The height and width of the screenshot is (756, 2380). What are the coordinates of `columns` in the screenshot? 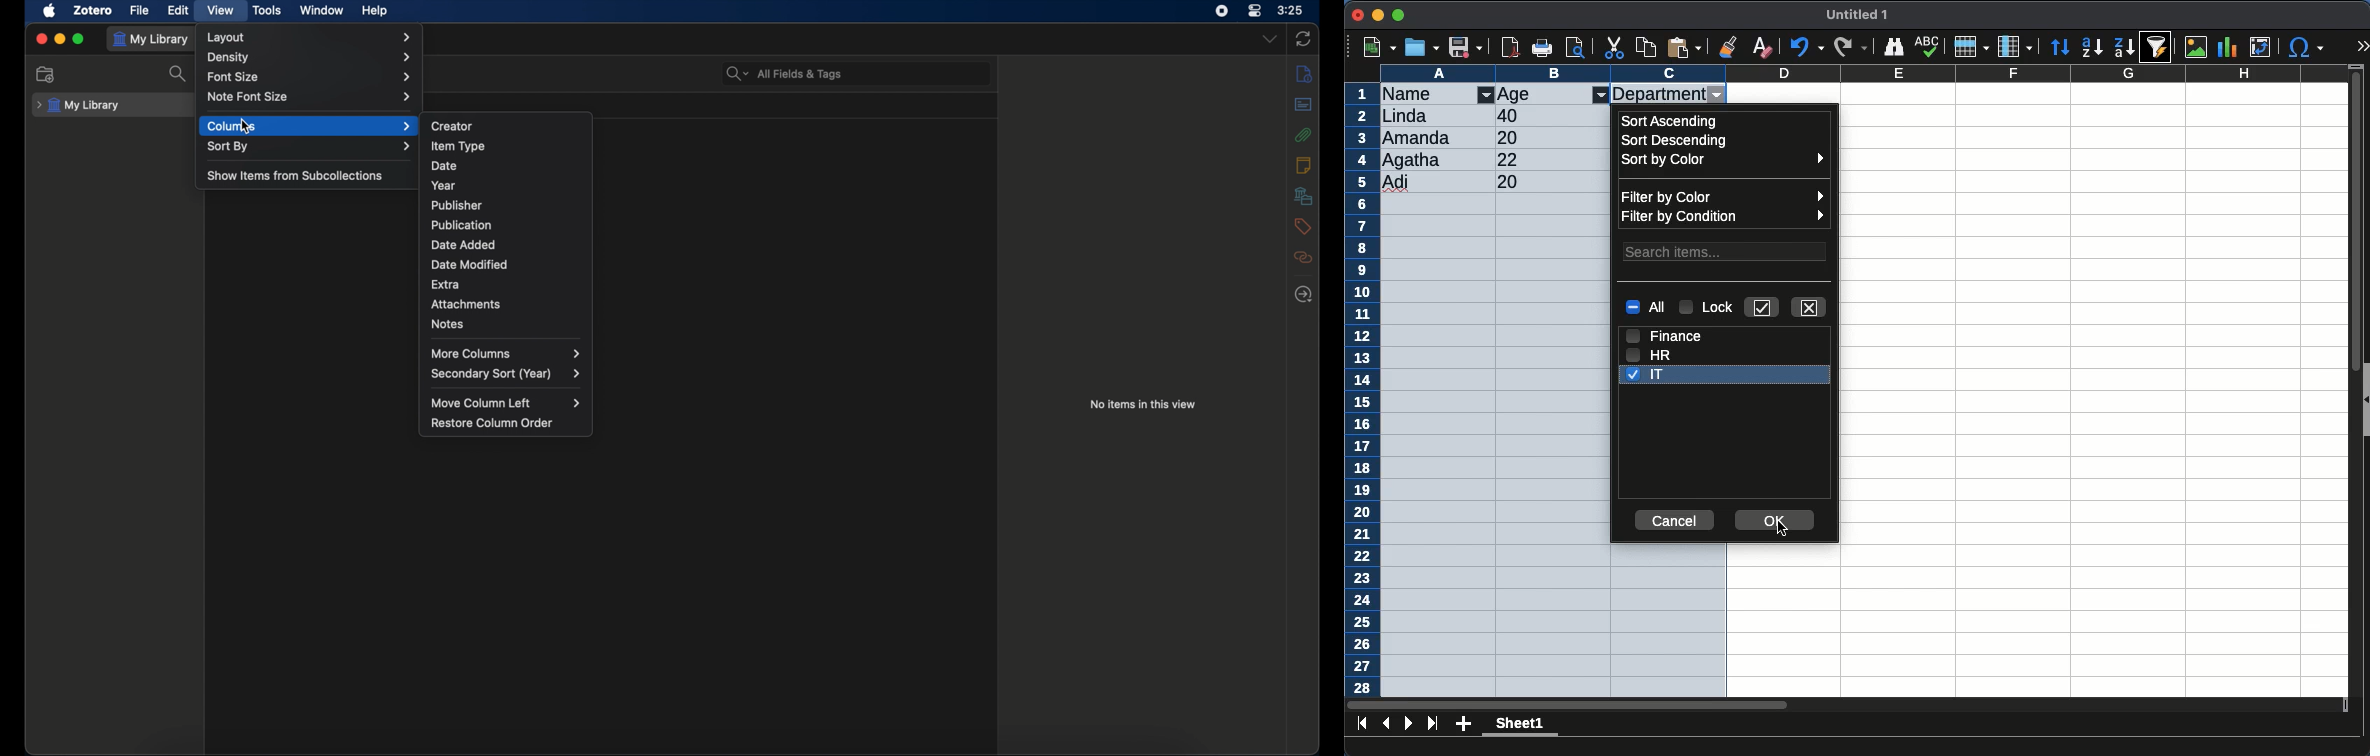 It's located at (2015, 45).